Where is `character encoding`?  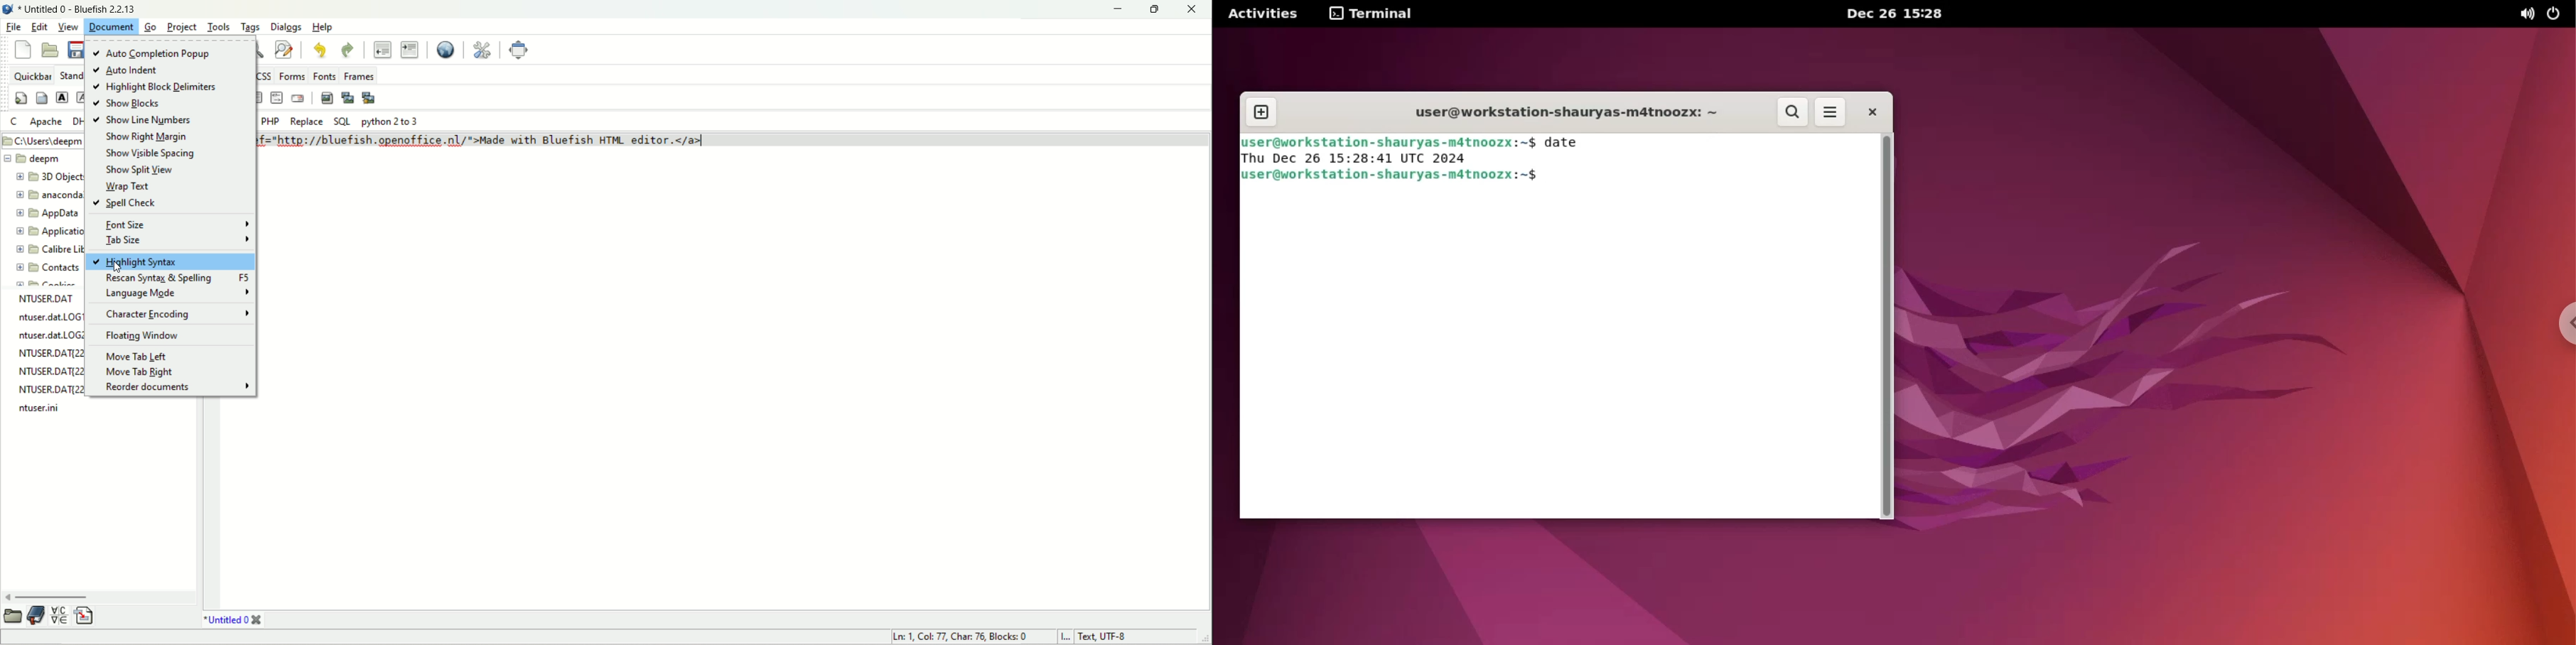
character encoding is located at coordinates (180, 314).